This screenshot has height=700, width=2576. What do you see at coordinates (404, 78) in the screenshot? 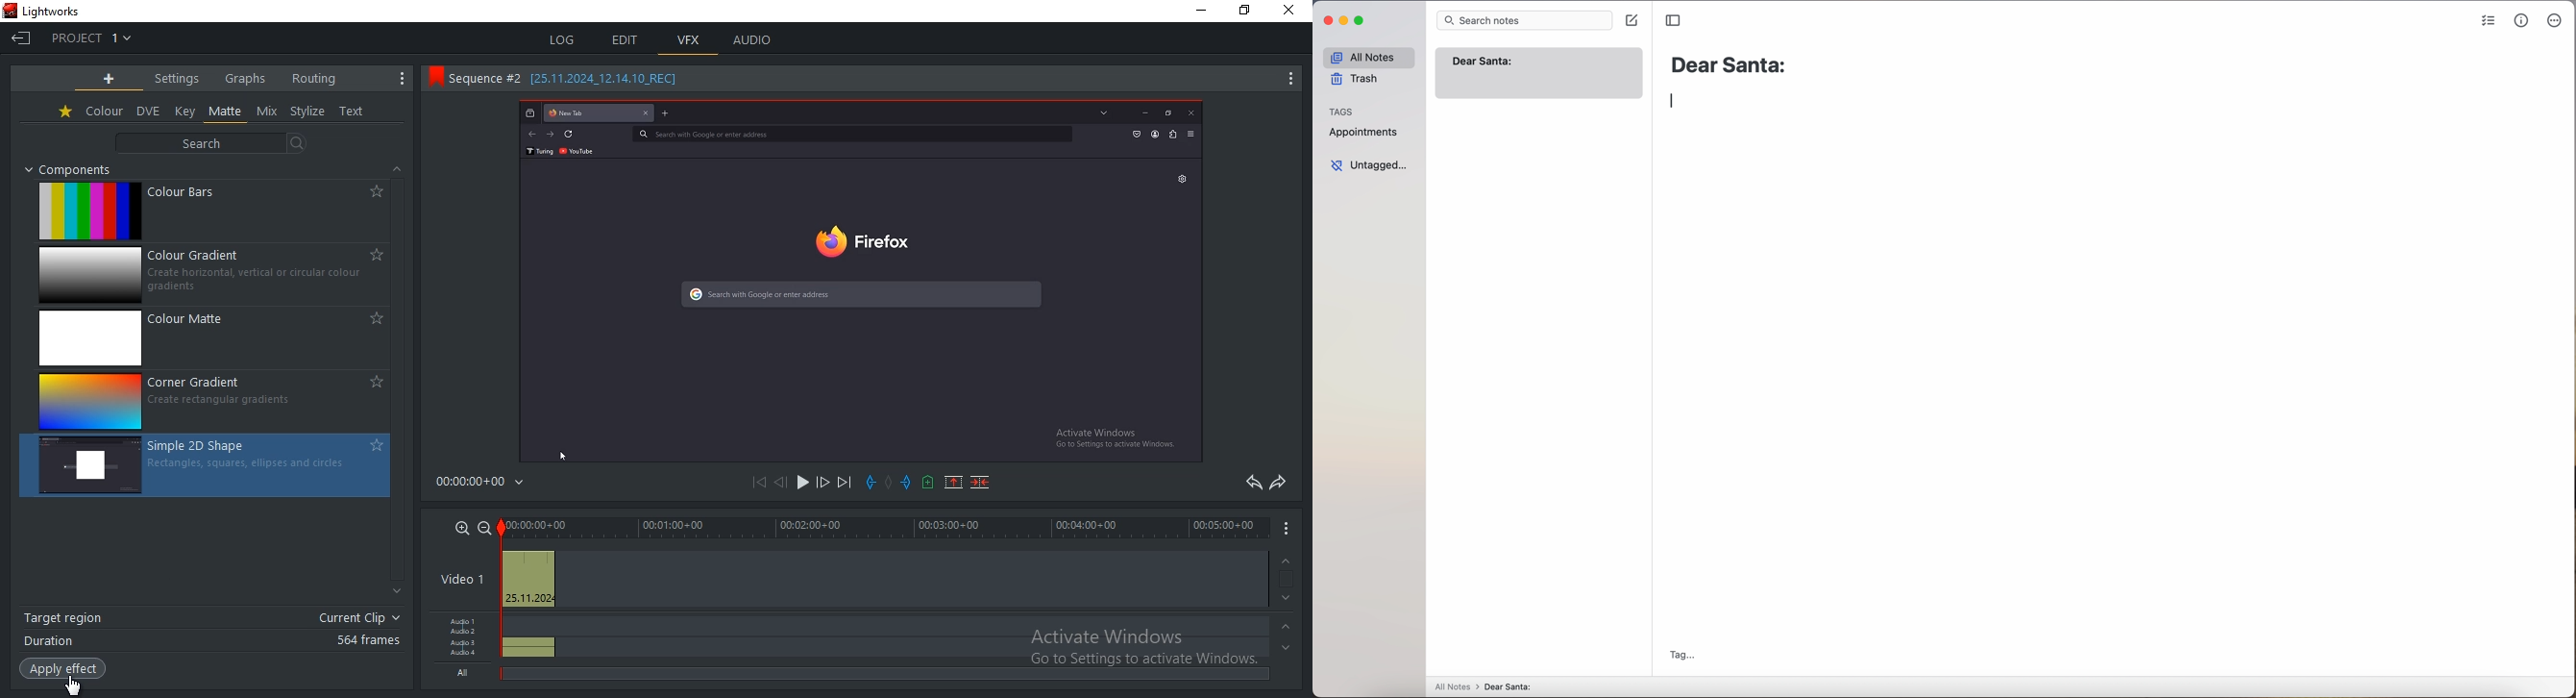
I see `show setting menu` at bounding box center [404, 78].